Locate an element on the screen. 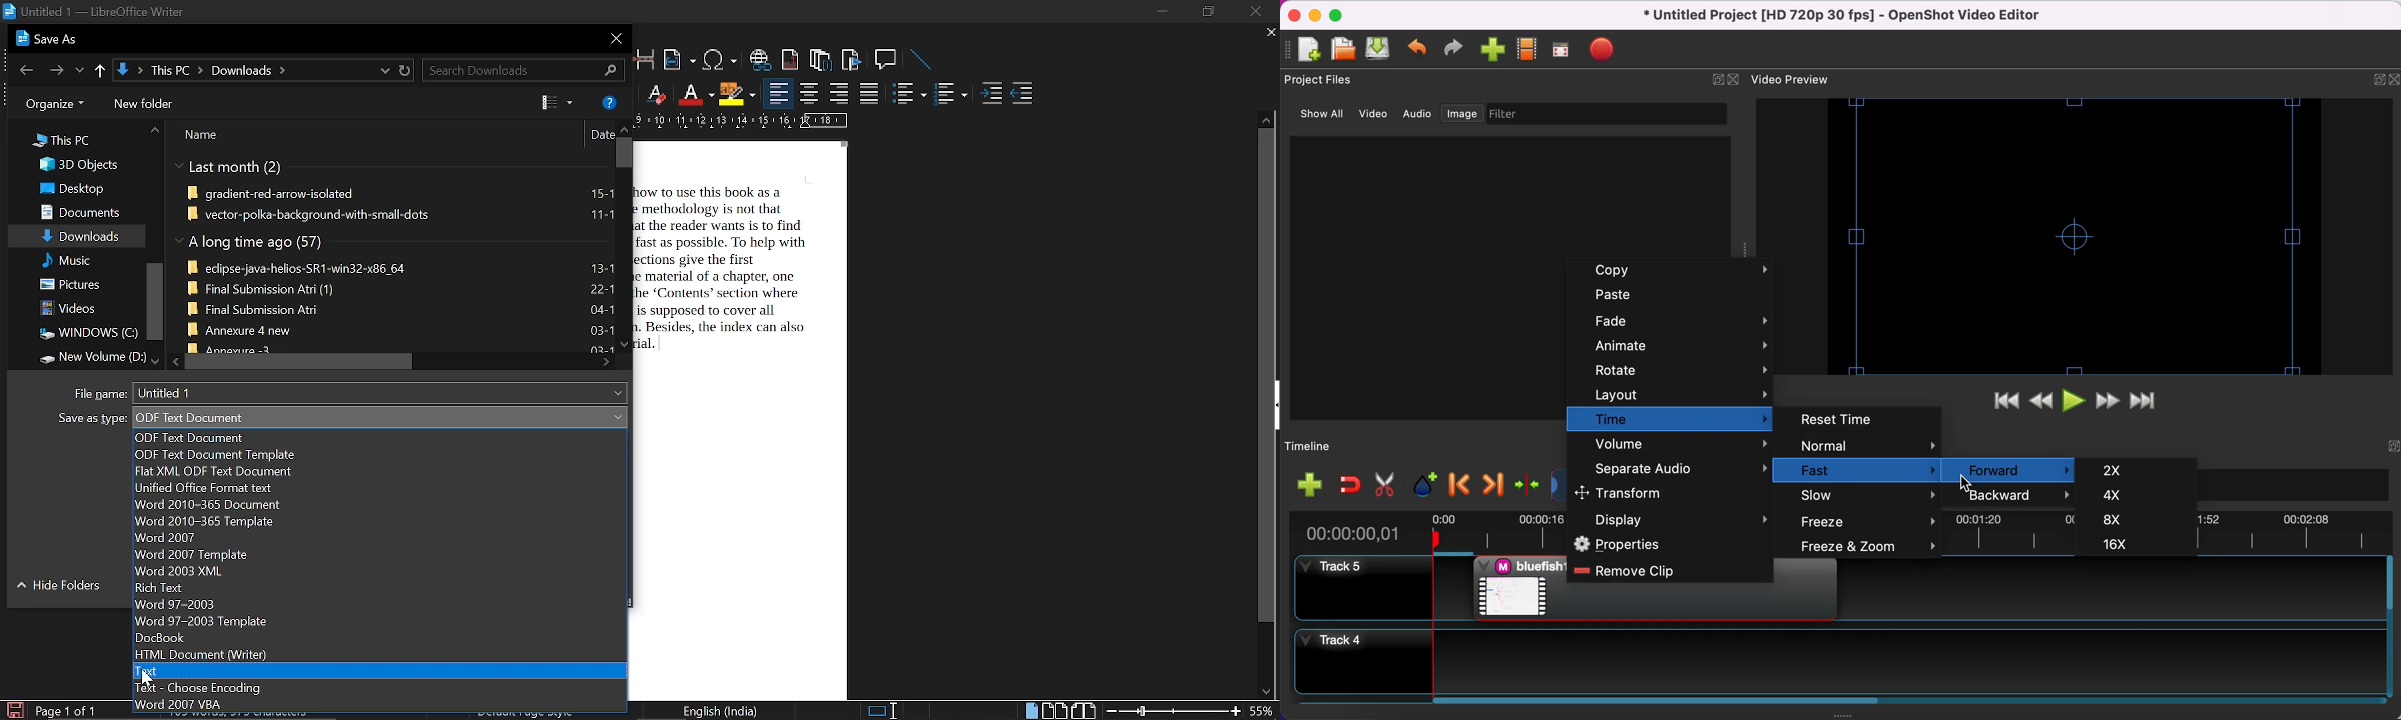  move down is located at coordinates (150, 359).